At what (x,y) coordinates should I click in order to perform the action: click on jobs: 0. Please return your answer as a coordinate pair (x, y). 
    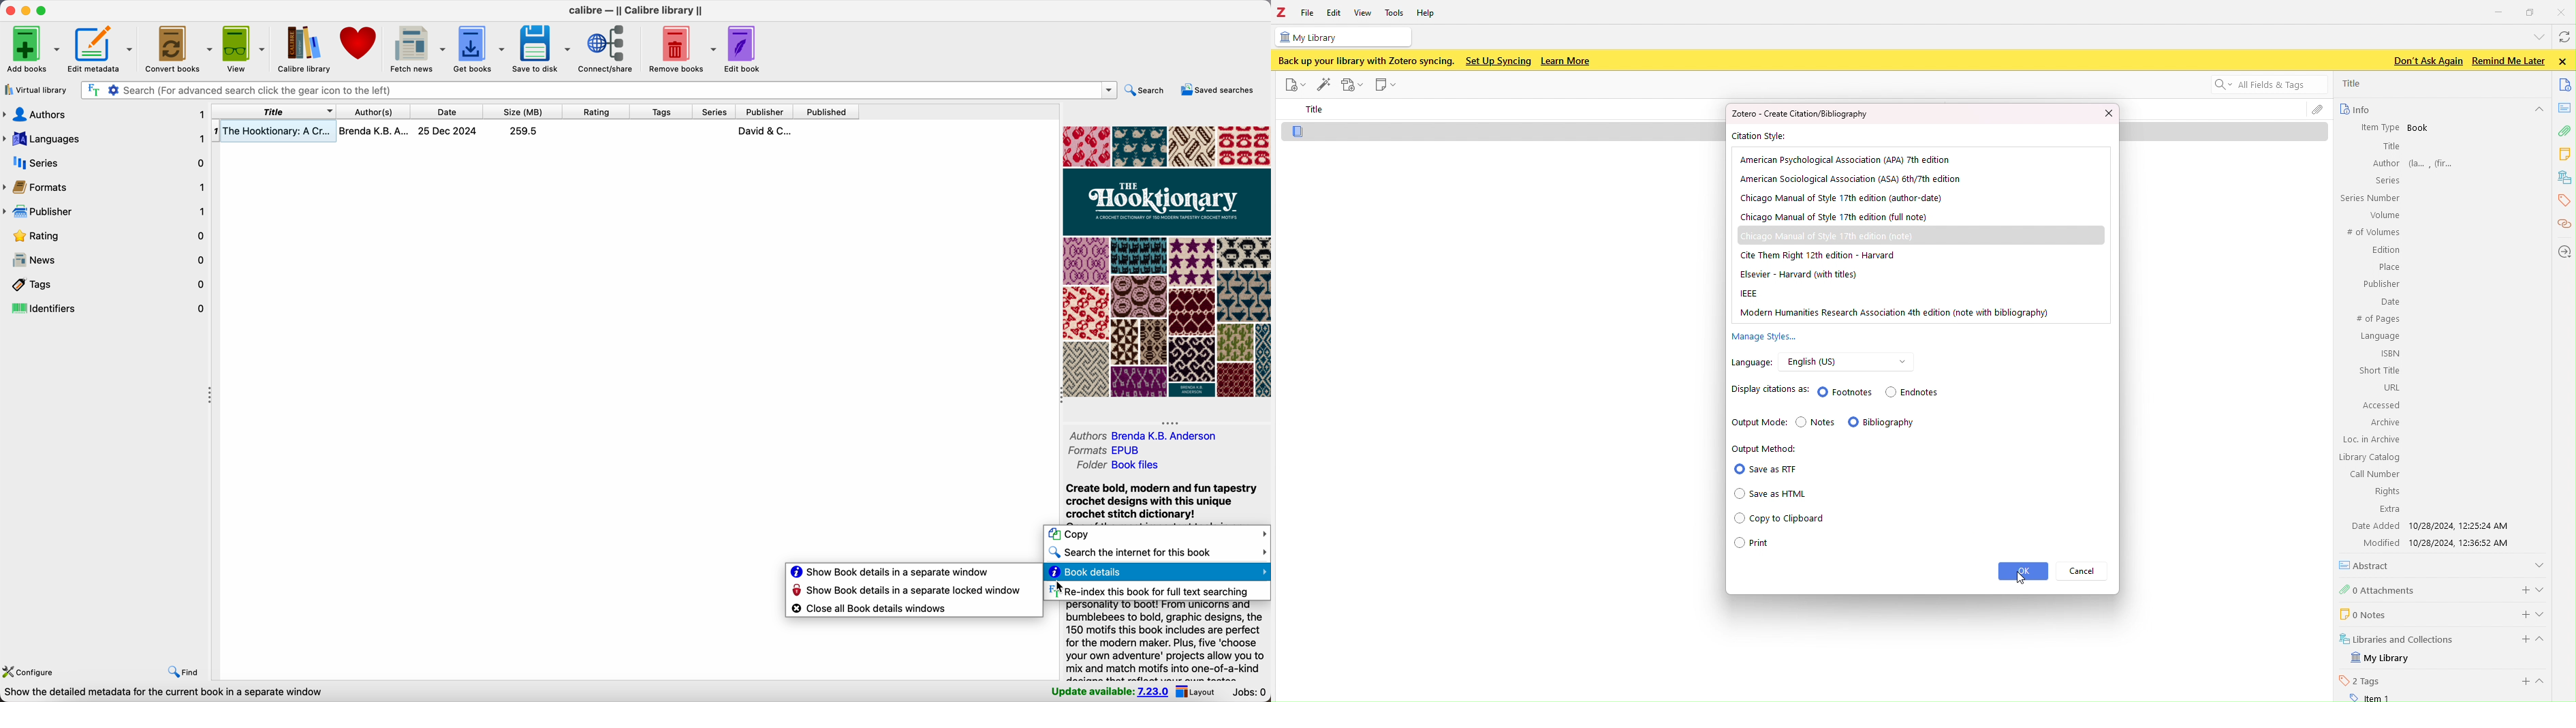
    Looking at the image, I should click on (1251, 693).